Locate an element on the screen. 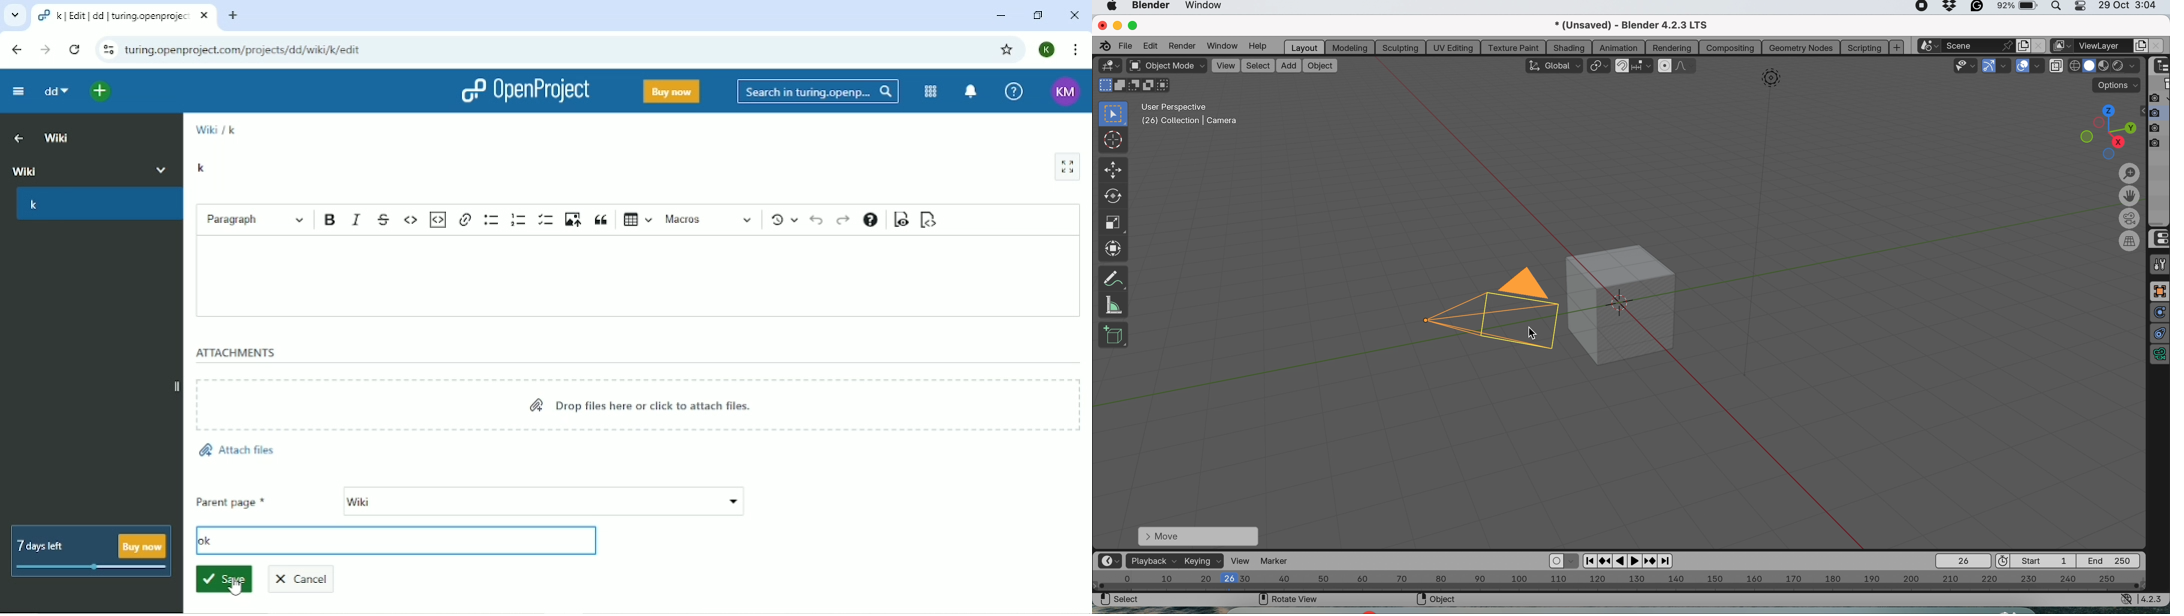 The width and height of the screenshot is (2184, 616). blender logo is located at coordinates (1103, 46).